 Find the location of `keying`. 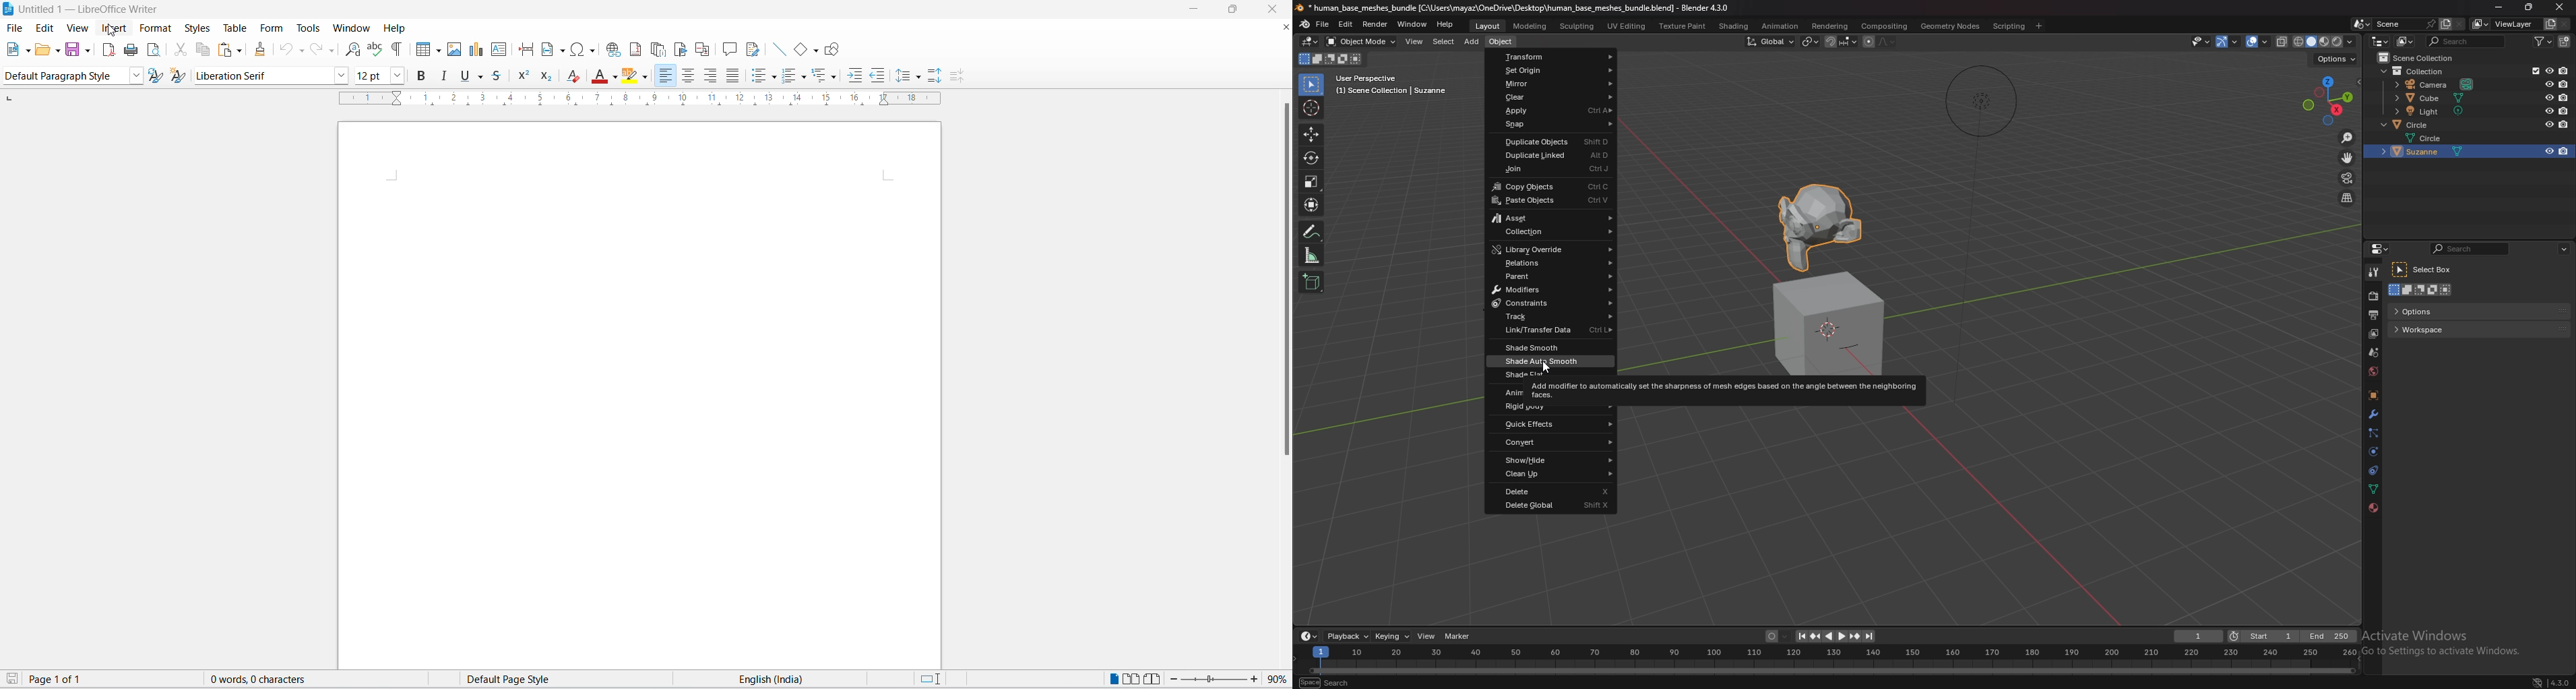

keying is located at coordinates (1391, 635).